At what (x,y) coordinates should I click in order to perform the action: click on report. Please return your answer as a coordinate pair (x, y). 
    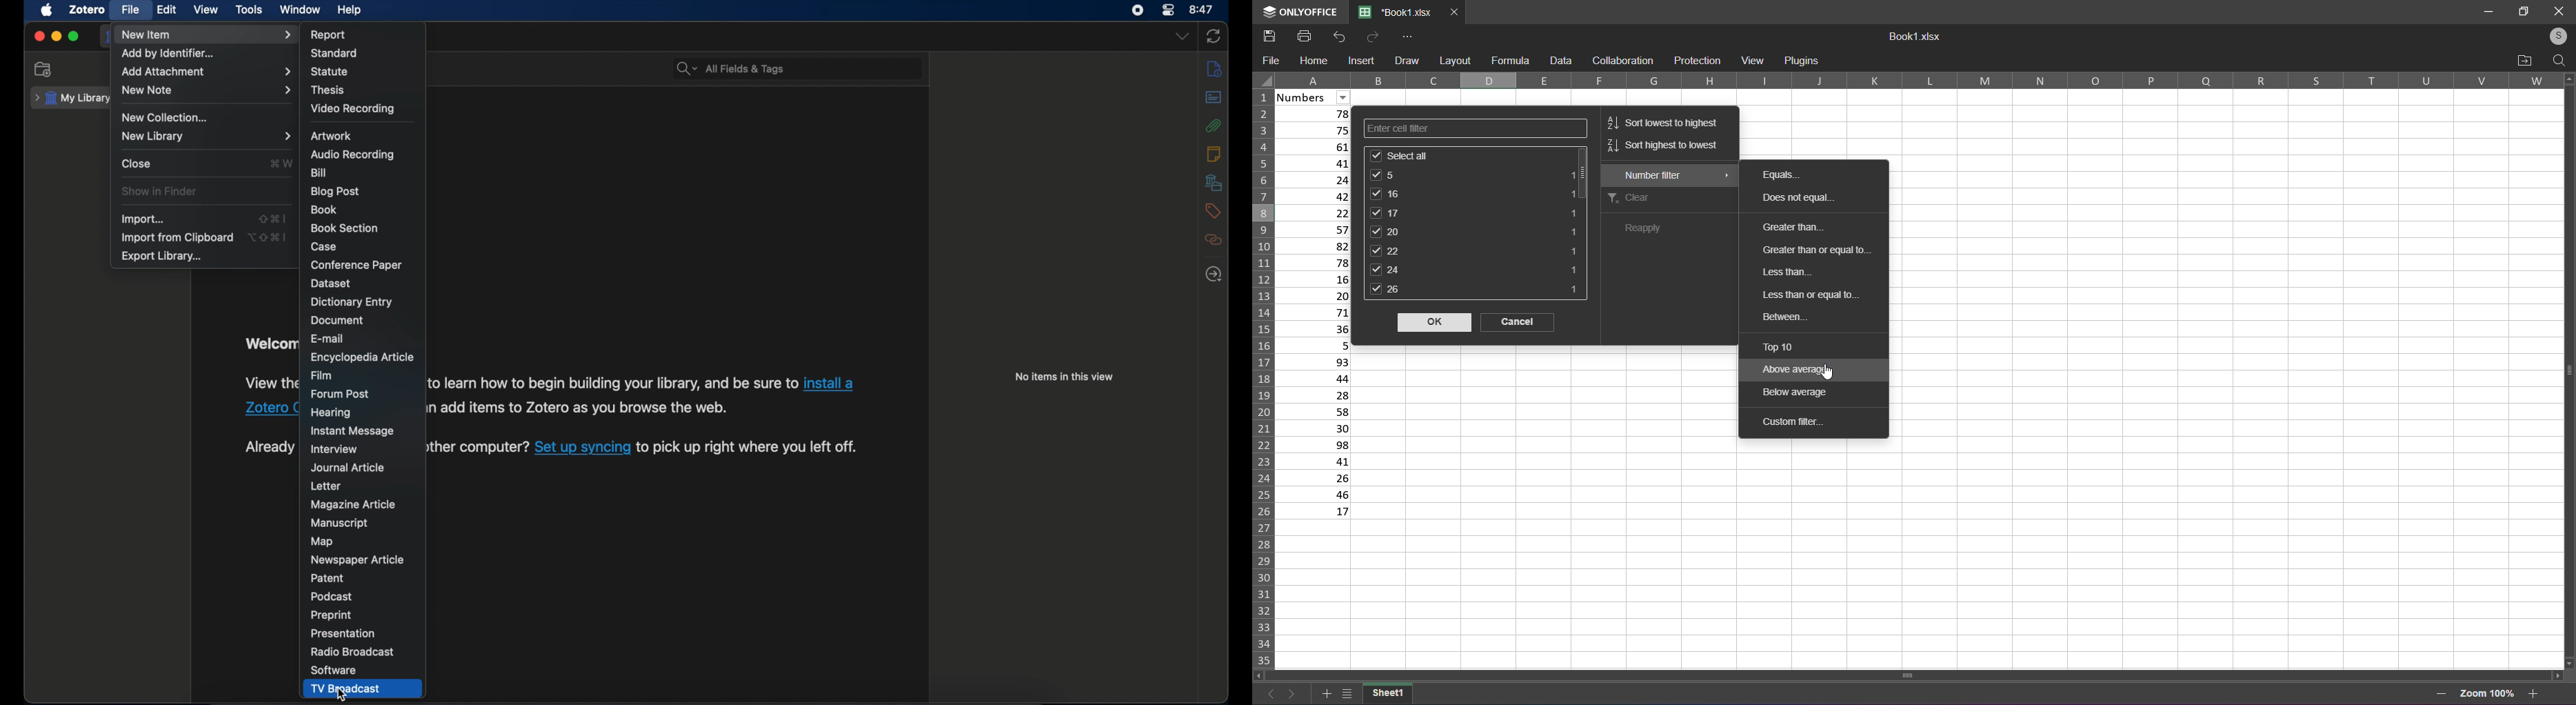
    Looking at the image, I should click on (330, 35).